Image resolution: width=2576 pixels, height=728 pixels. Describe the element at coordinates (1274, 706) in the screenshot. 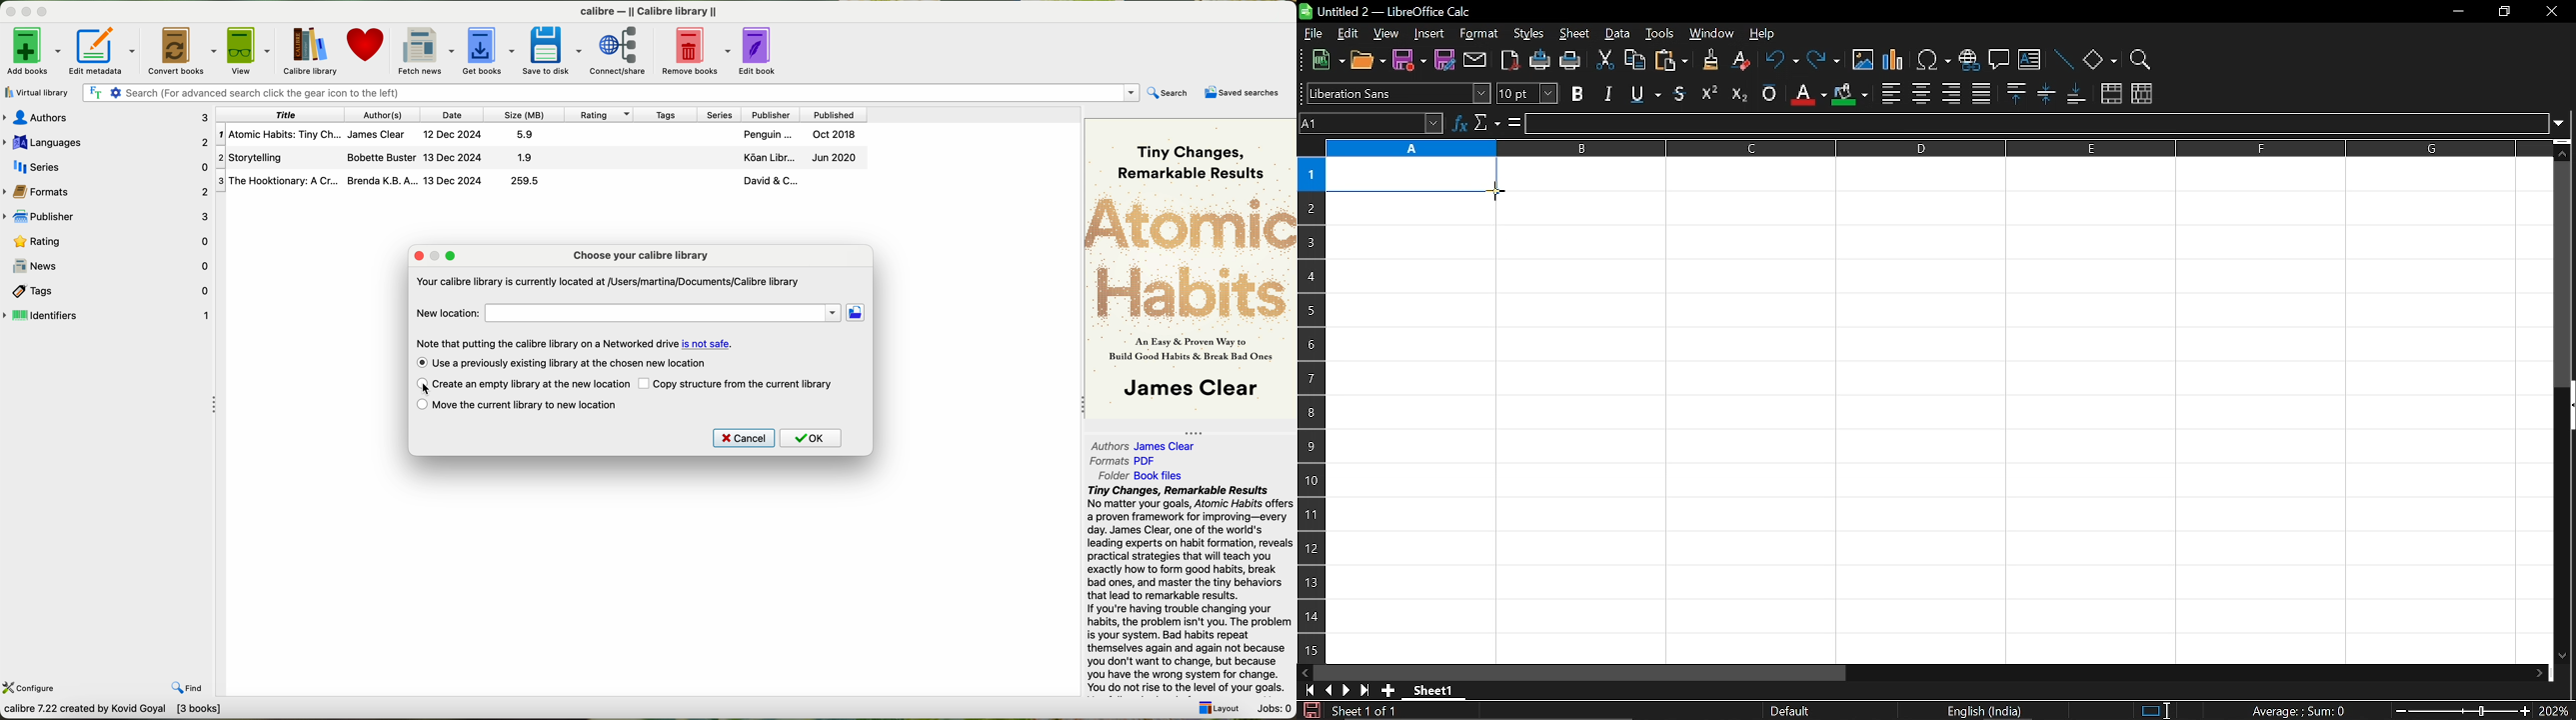

I see `Jobs: 0` at that location.